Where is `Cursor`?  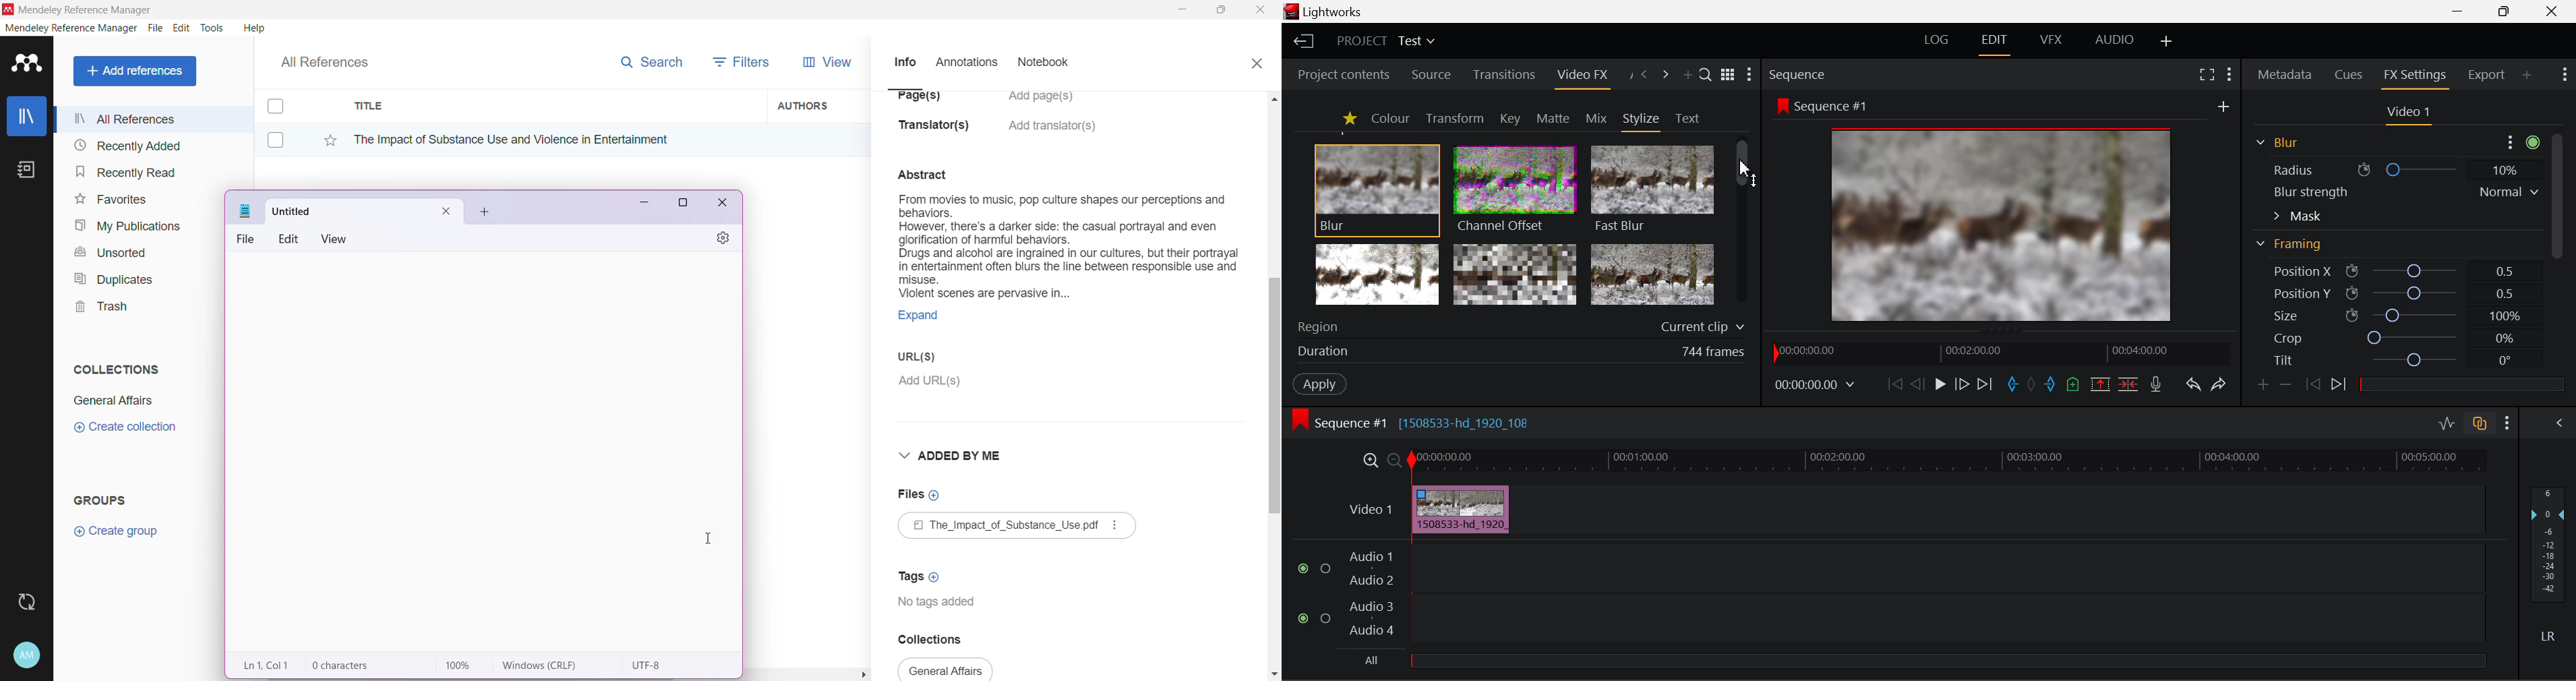
Cursor is located at coordinates (713, 537).